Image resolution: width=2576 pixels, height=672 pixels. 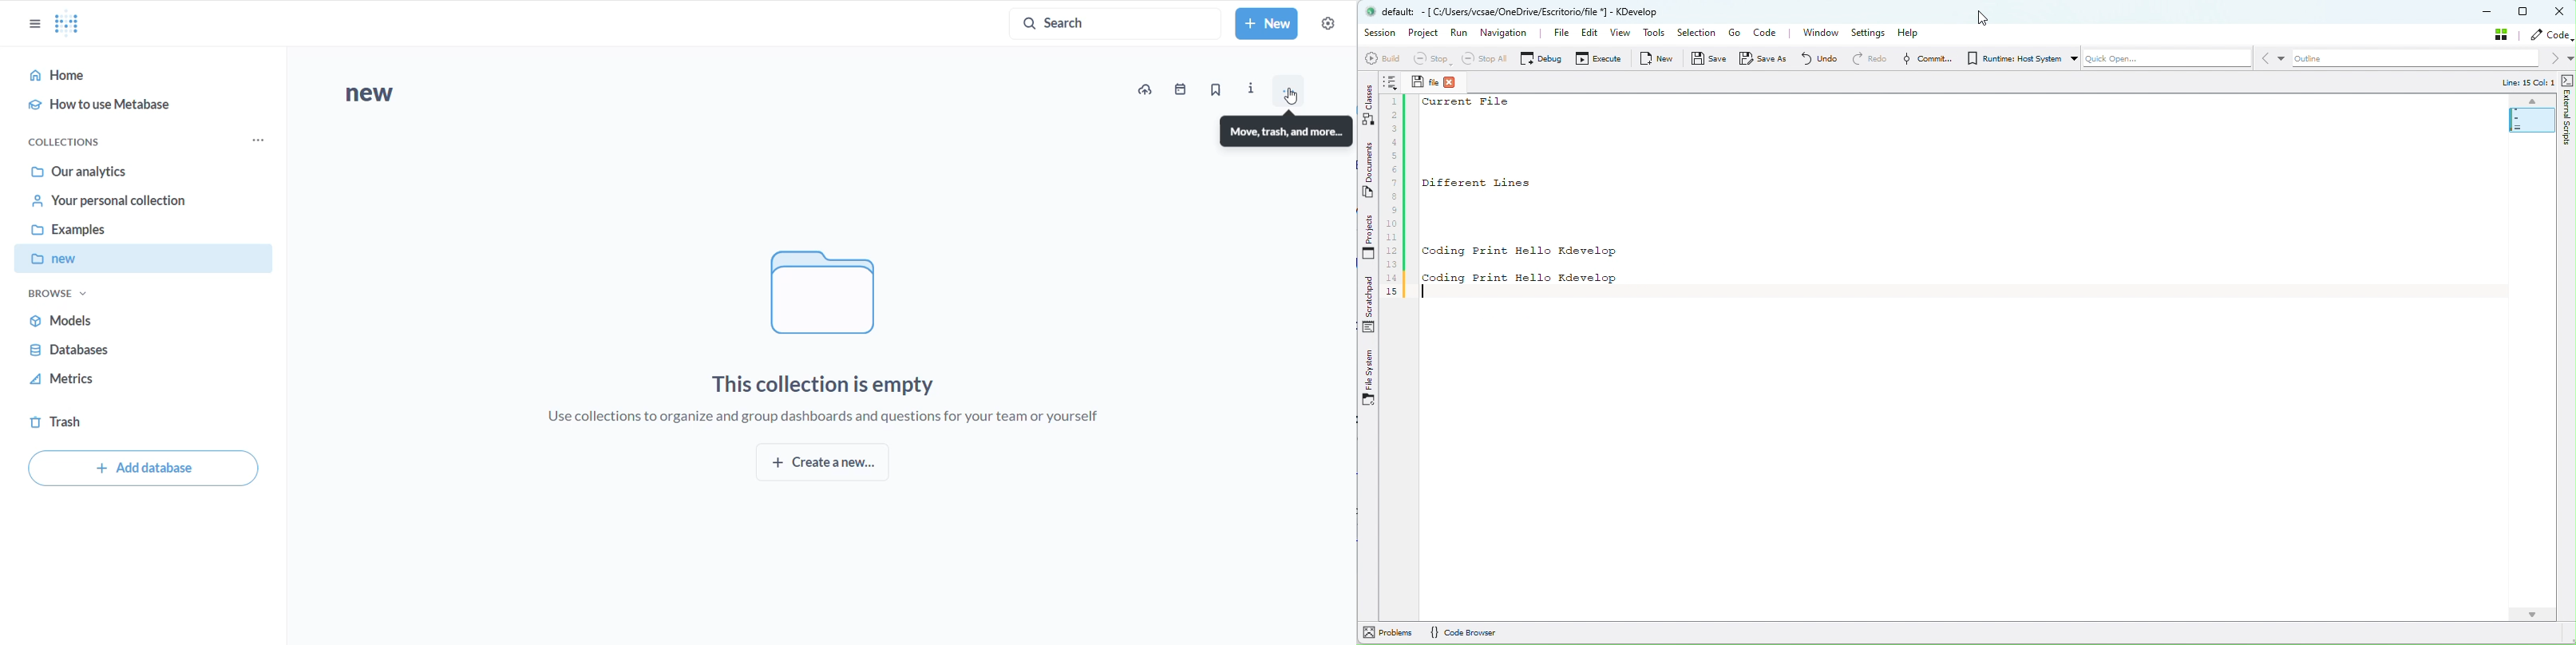 I want to click on cursor, so click(x=1289, y=93).